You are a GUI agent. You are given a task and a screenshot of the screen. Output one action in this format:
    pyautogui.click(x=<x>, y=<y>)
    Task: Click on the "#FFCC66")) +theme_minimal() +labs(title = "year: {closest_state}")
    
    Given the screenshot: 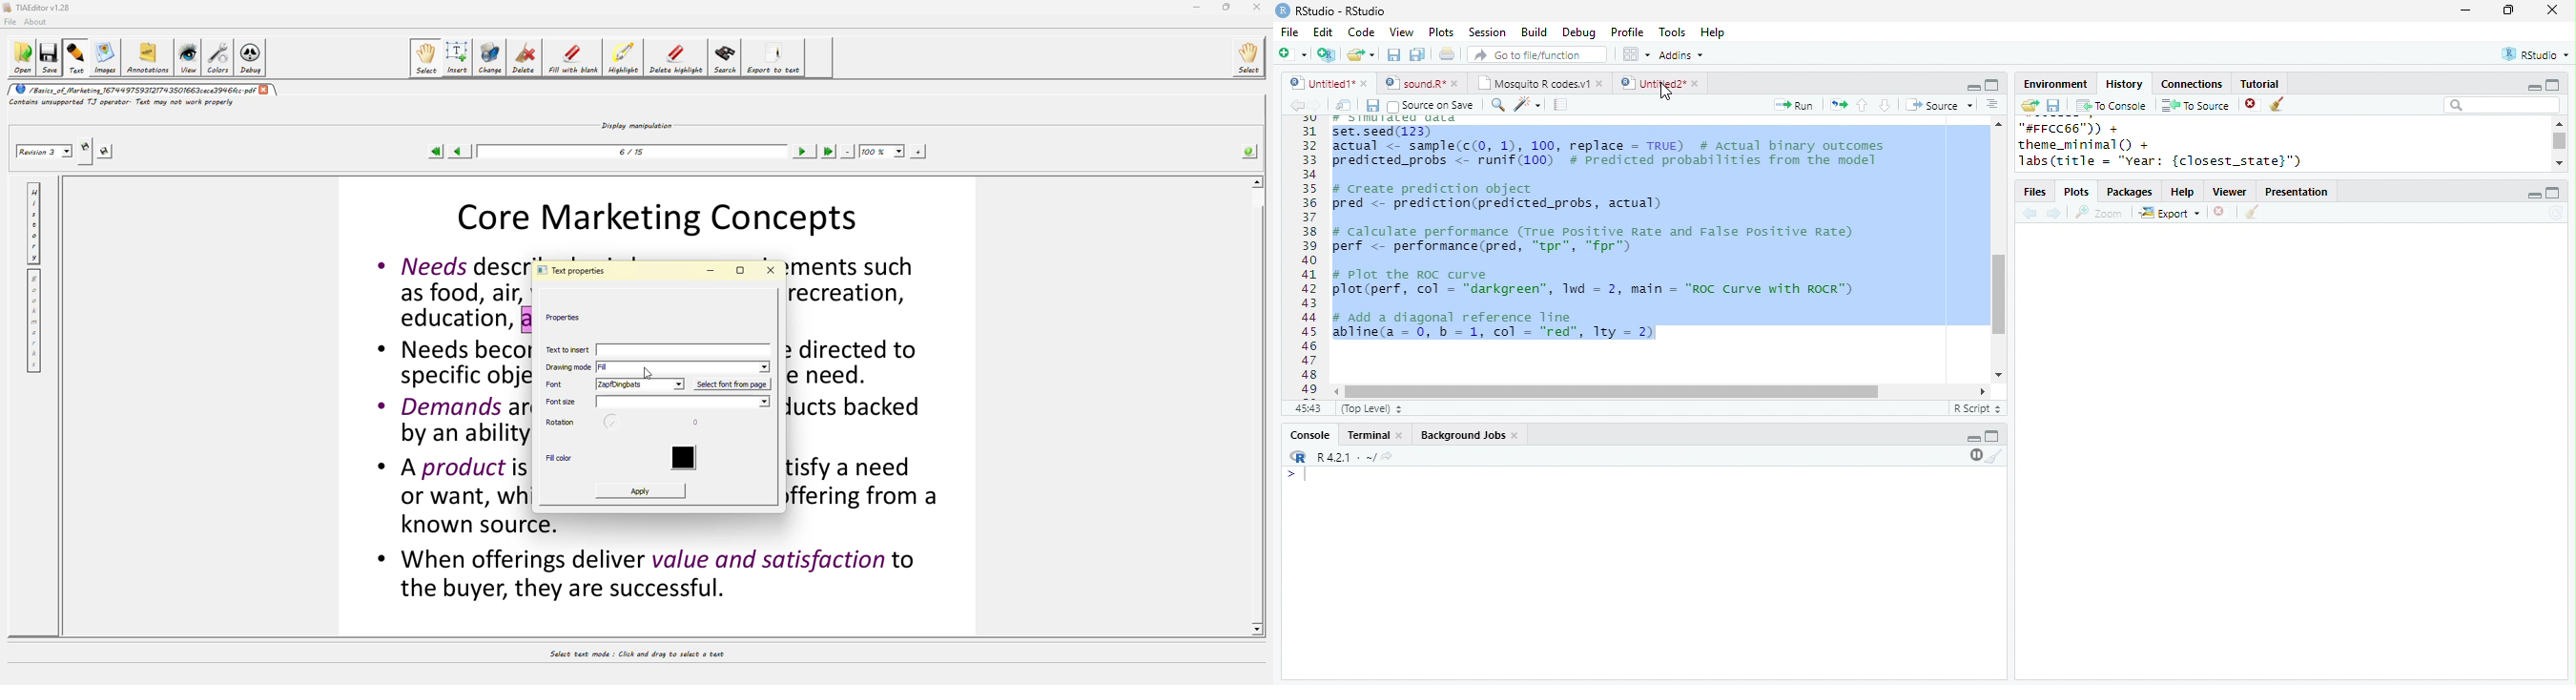 What is the action you would take?
    pyautogui.click(x=2184, y=145)
    